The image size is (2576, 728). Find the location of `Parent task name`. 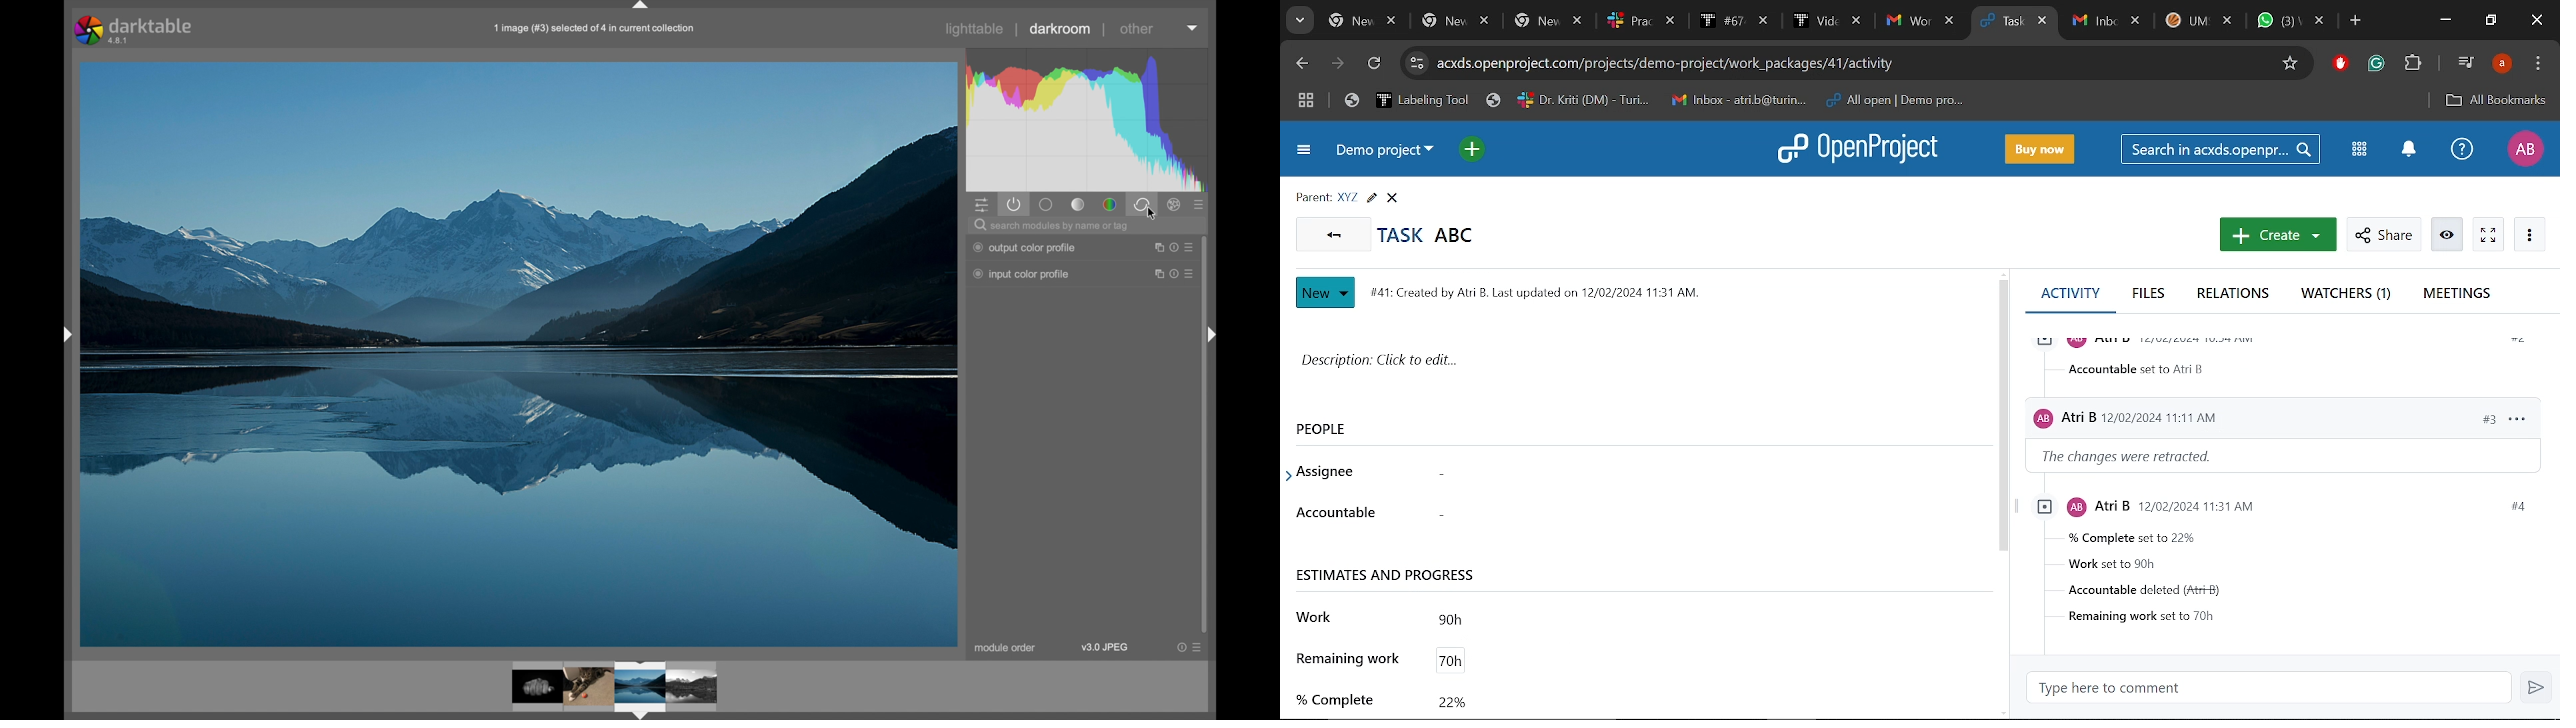

Parent task name is located at coordinates (1346, 198).